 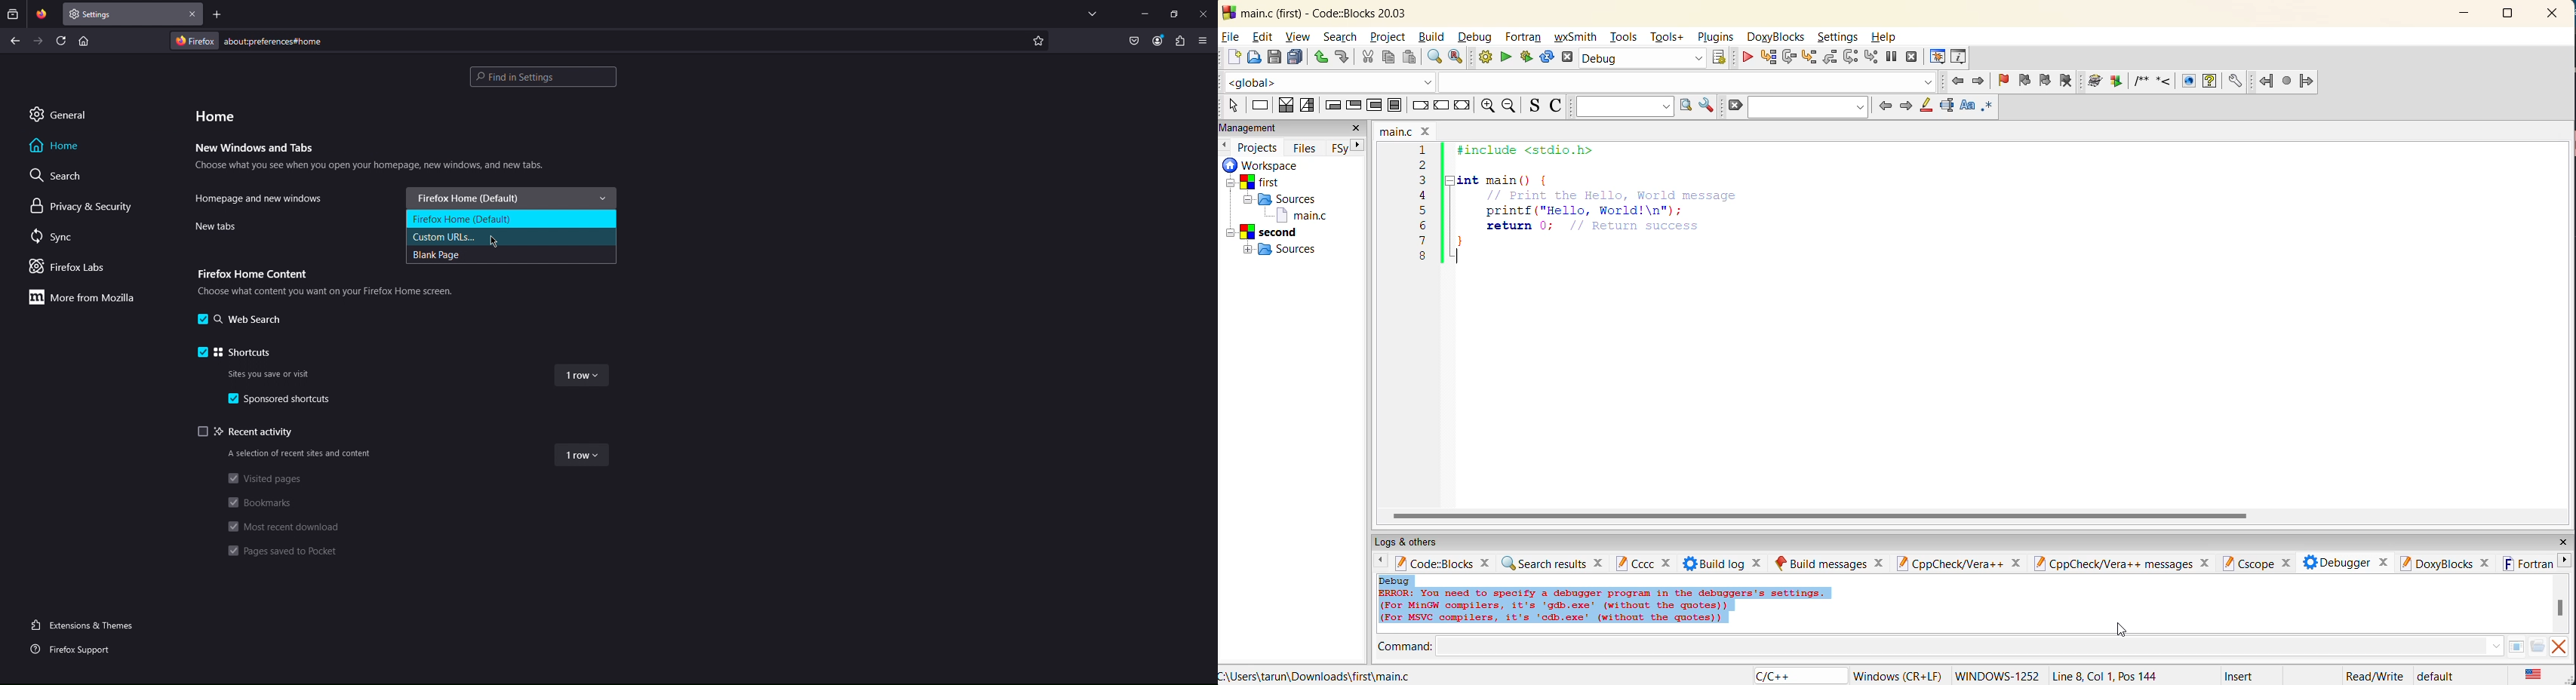 What do you see at coordinates (1181, 42) in the screenshot?
I see `Plugin` at bounding box center [1181, 42].